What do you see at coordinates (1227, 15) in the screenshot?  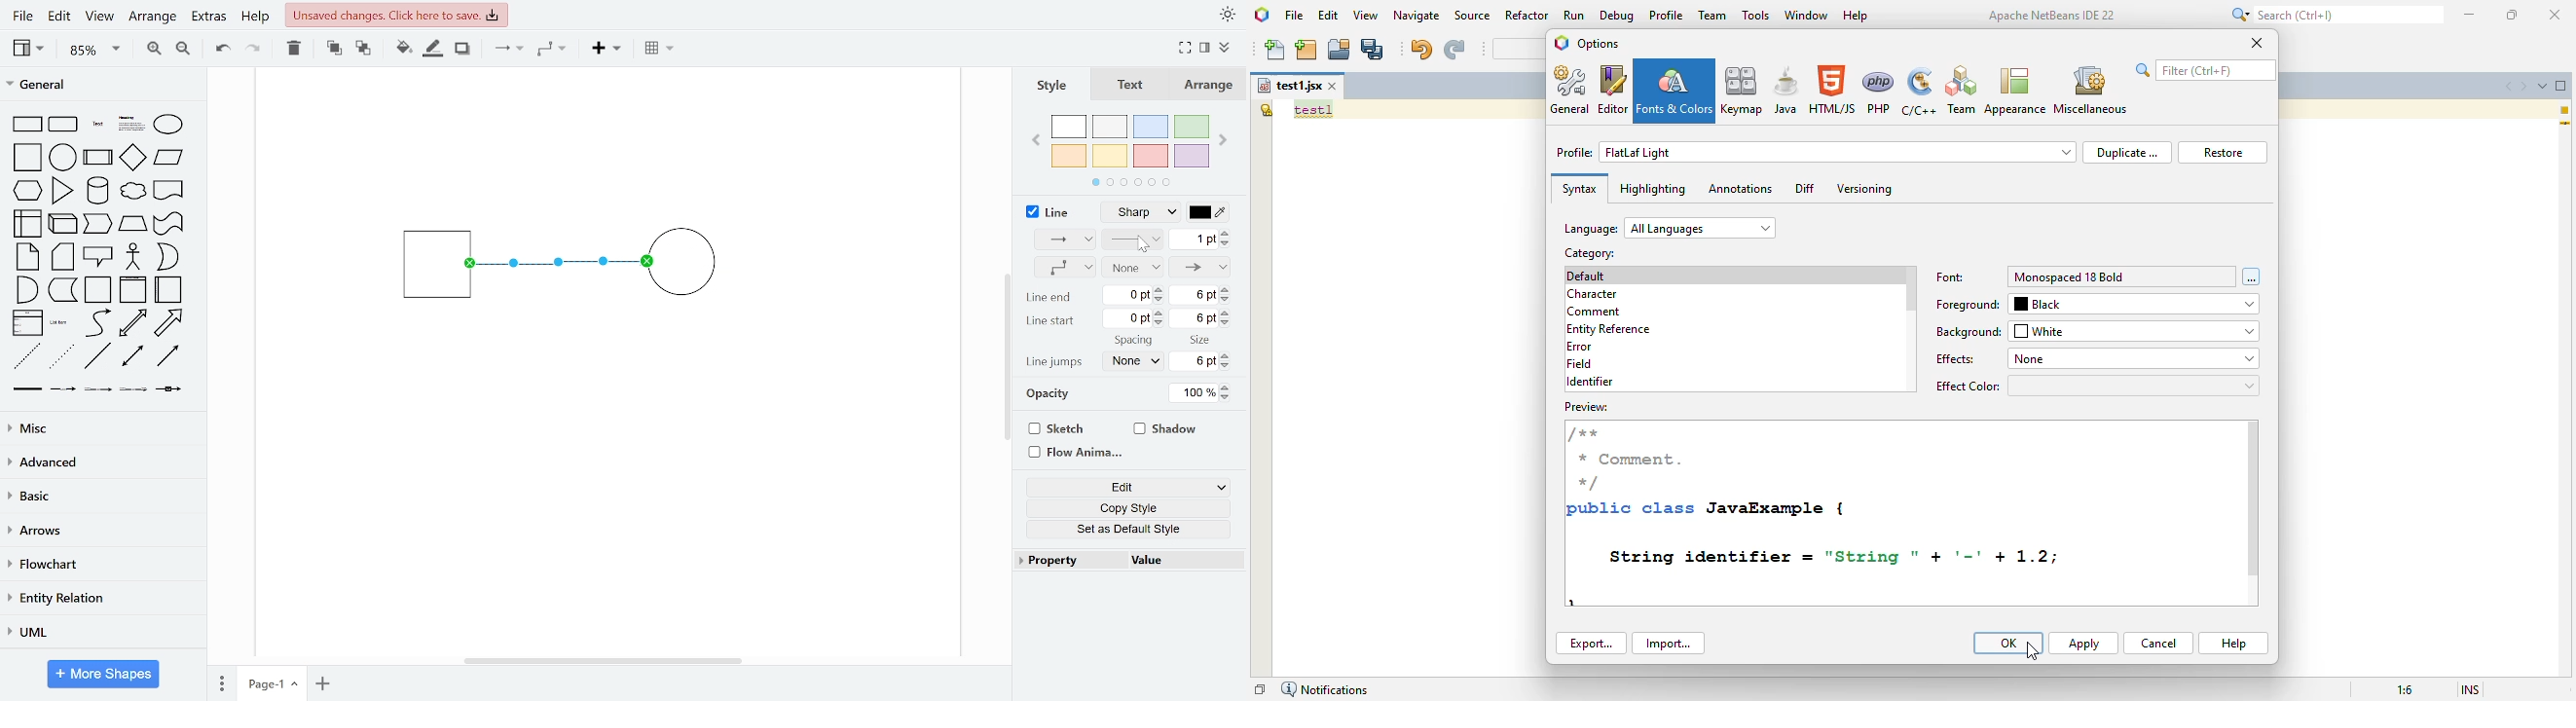 I see `appearance` at bounding box center [1227, 15].